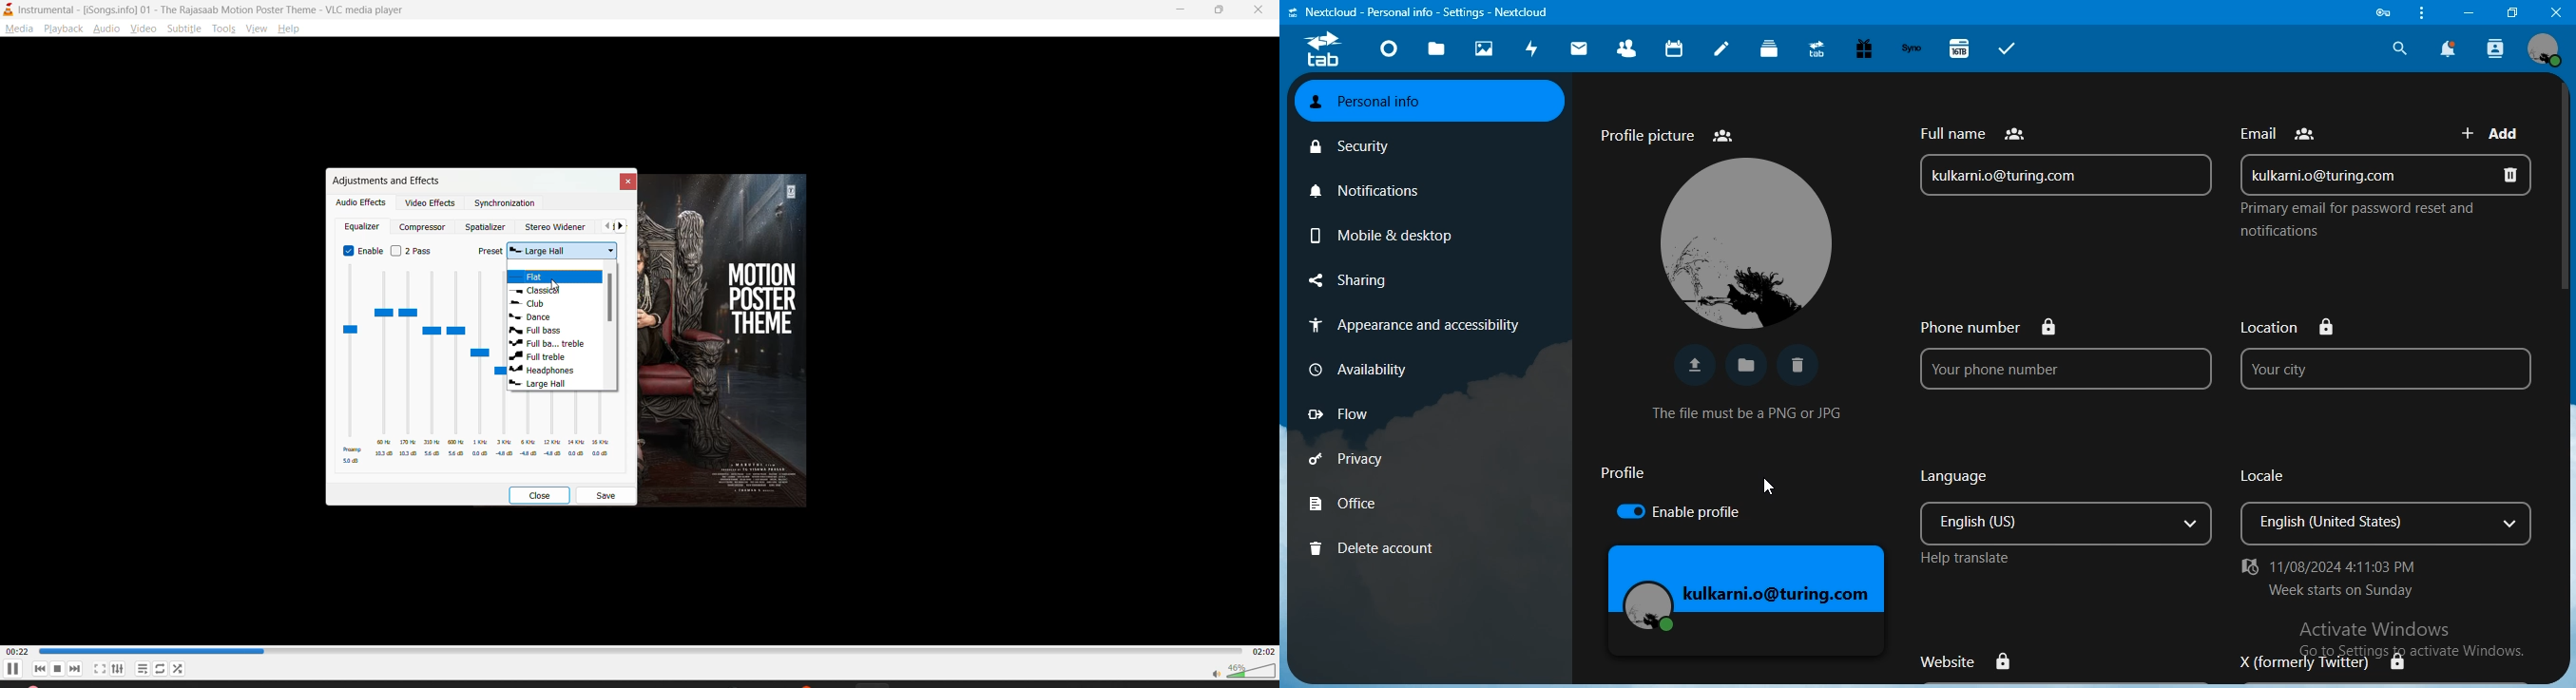 This screenshot has height=700, width=2576. Describe the element at coordinates (2386, 12) in the screenshot. I see `icon` at that location.